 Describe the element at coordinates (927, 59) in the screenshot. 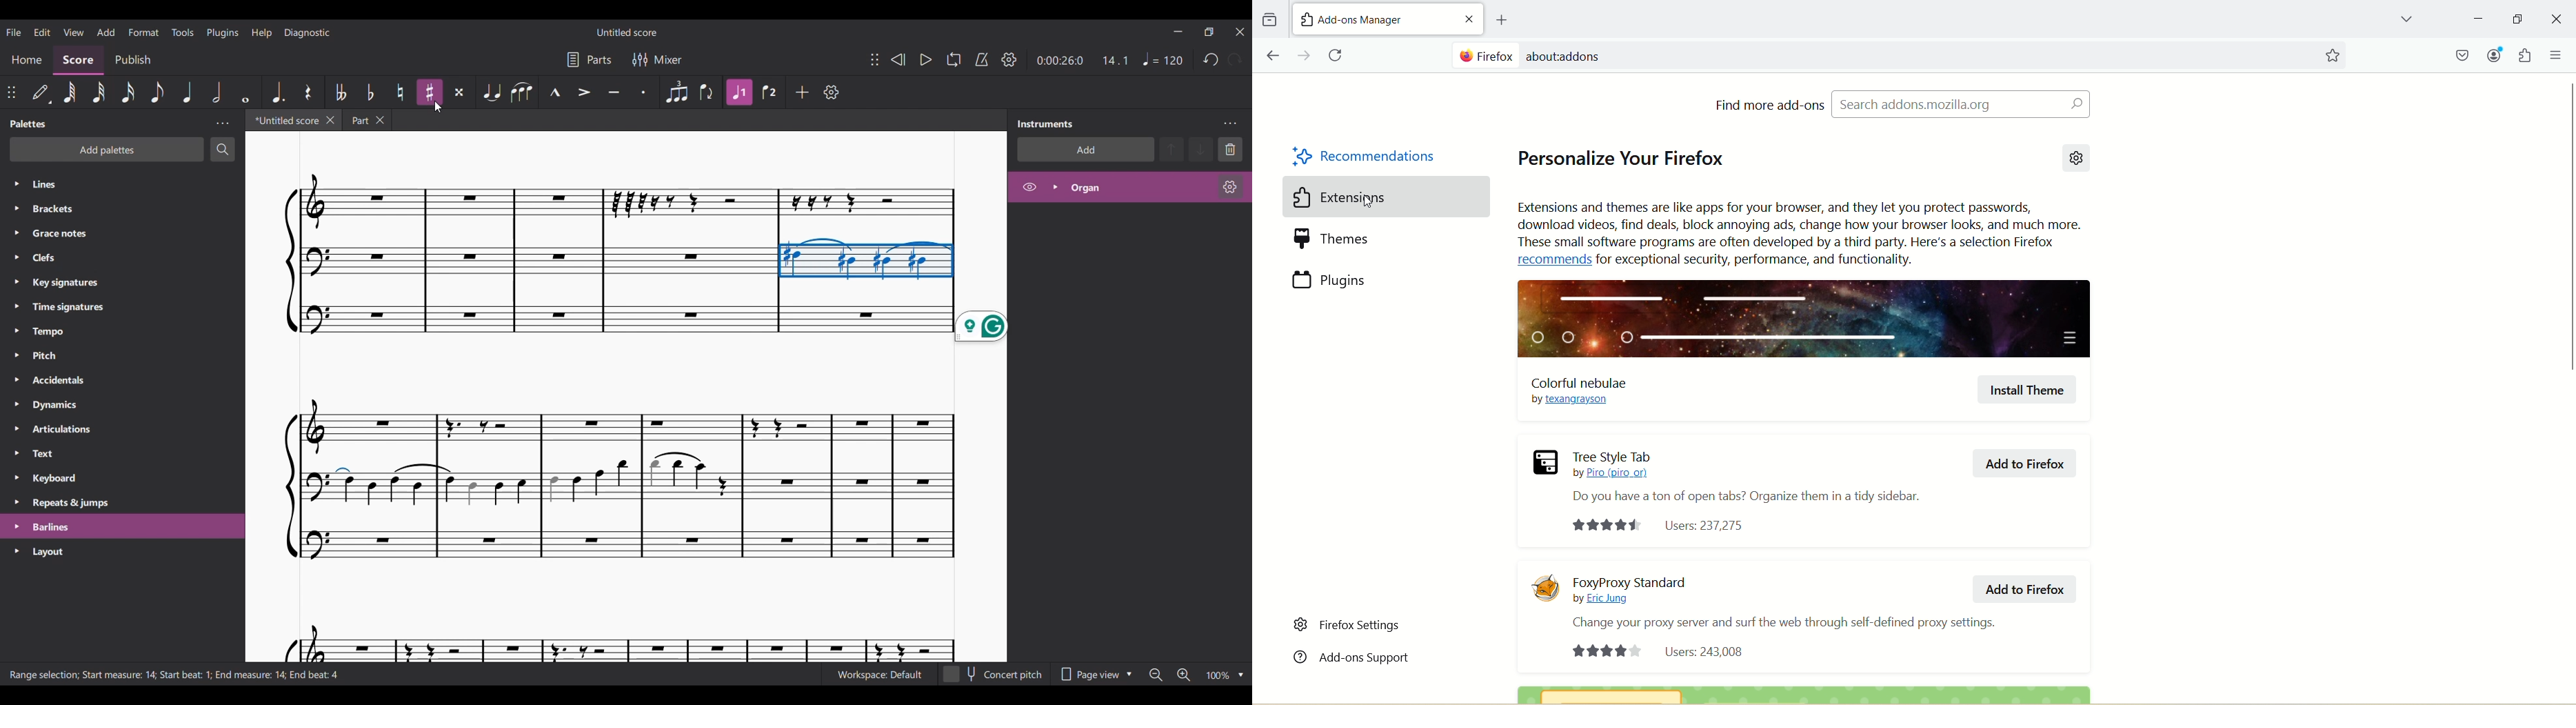

I see `Play` at that location.